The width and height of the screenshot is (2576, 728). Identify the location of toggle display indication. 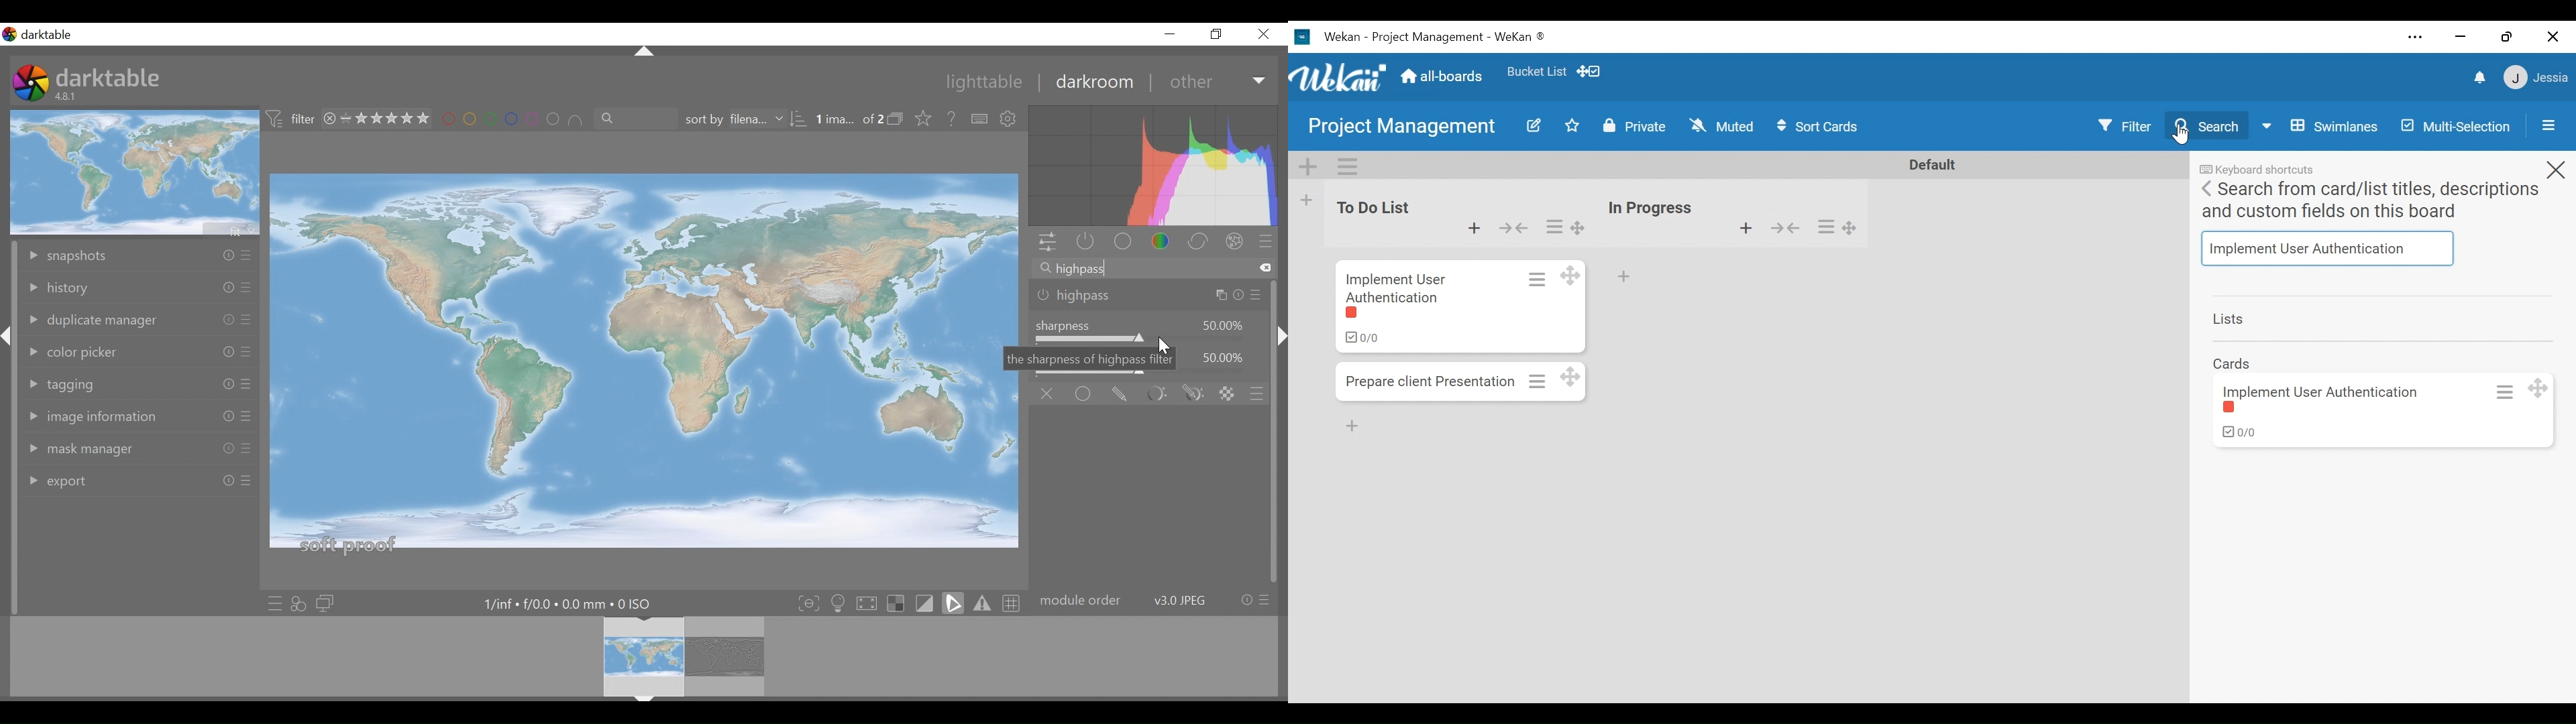
(927, 603).